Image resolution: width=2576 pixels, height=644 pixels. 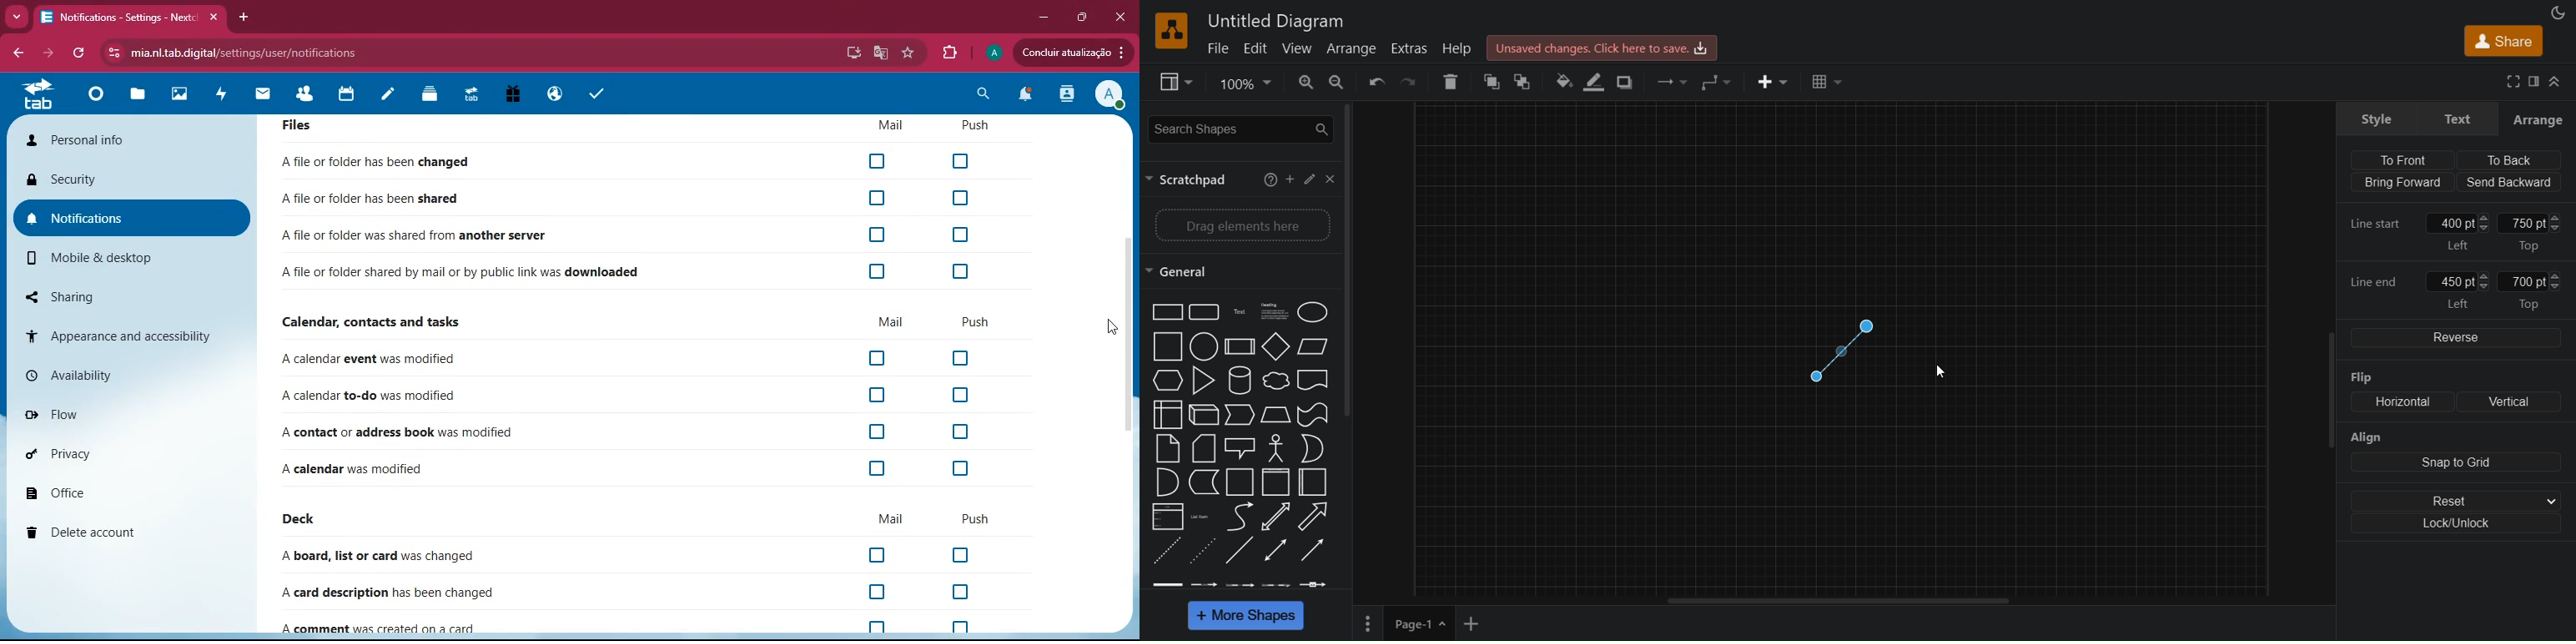 I want to click on off, so click(x=961, y=432).